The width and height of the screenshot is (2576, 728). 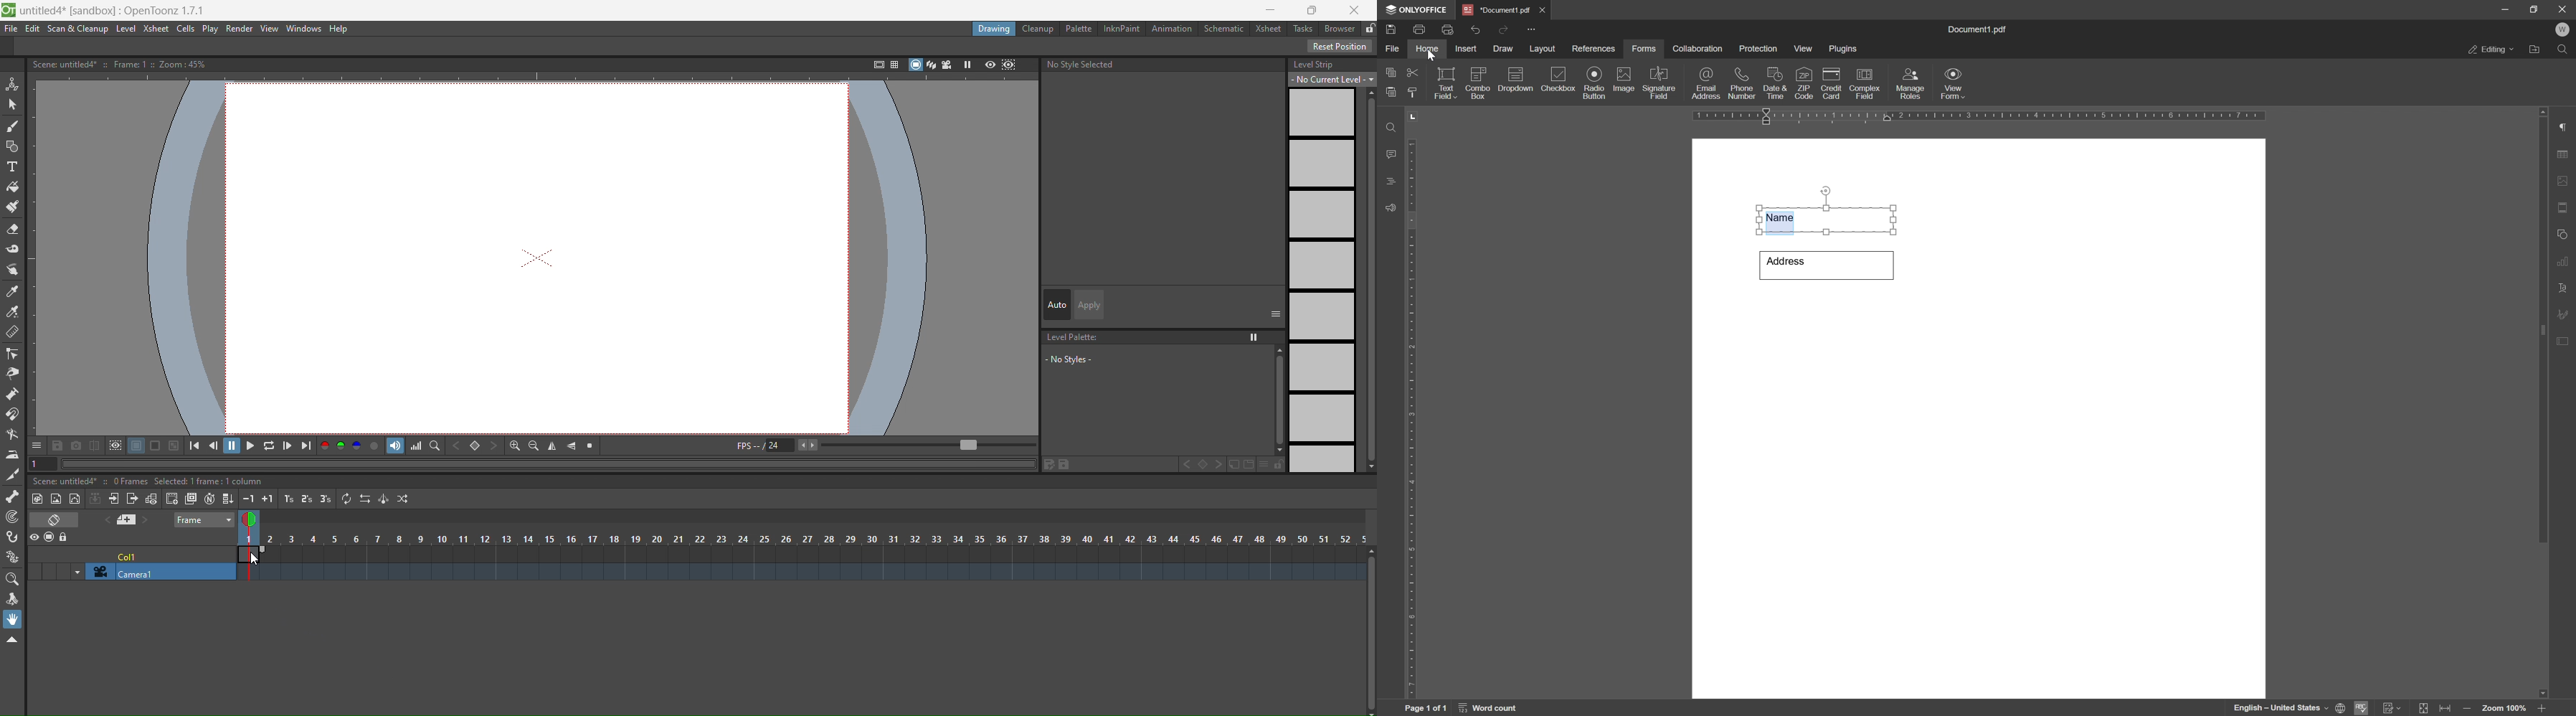 I want to click on image settings, so click(x=2566, y=183).